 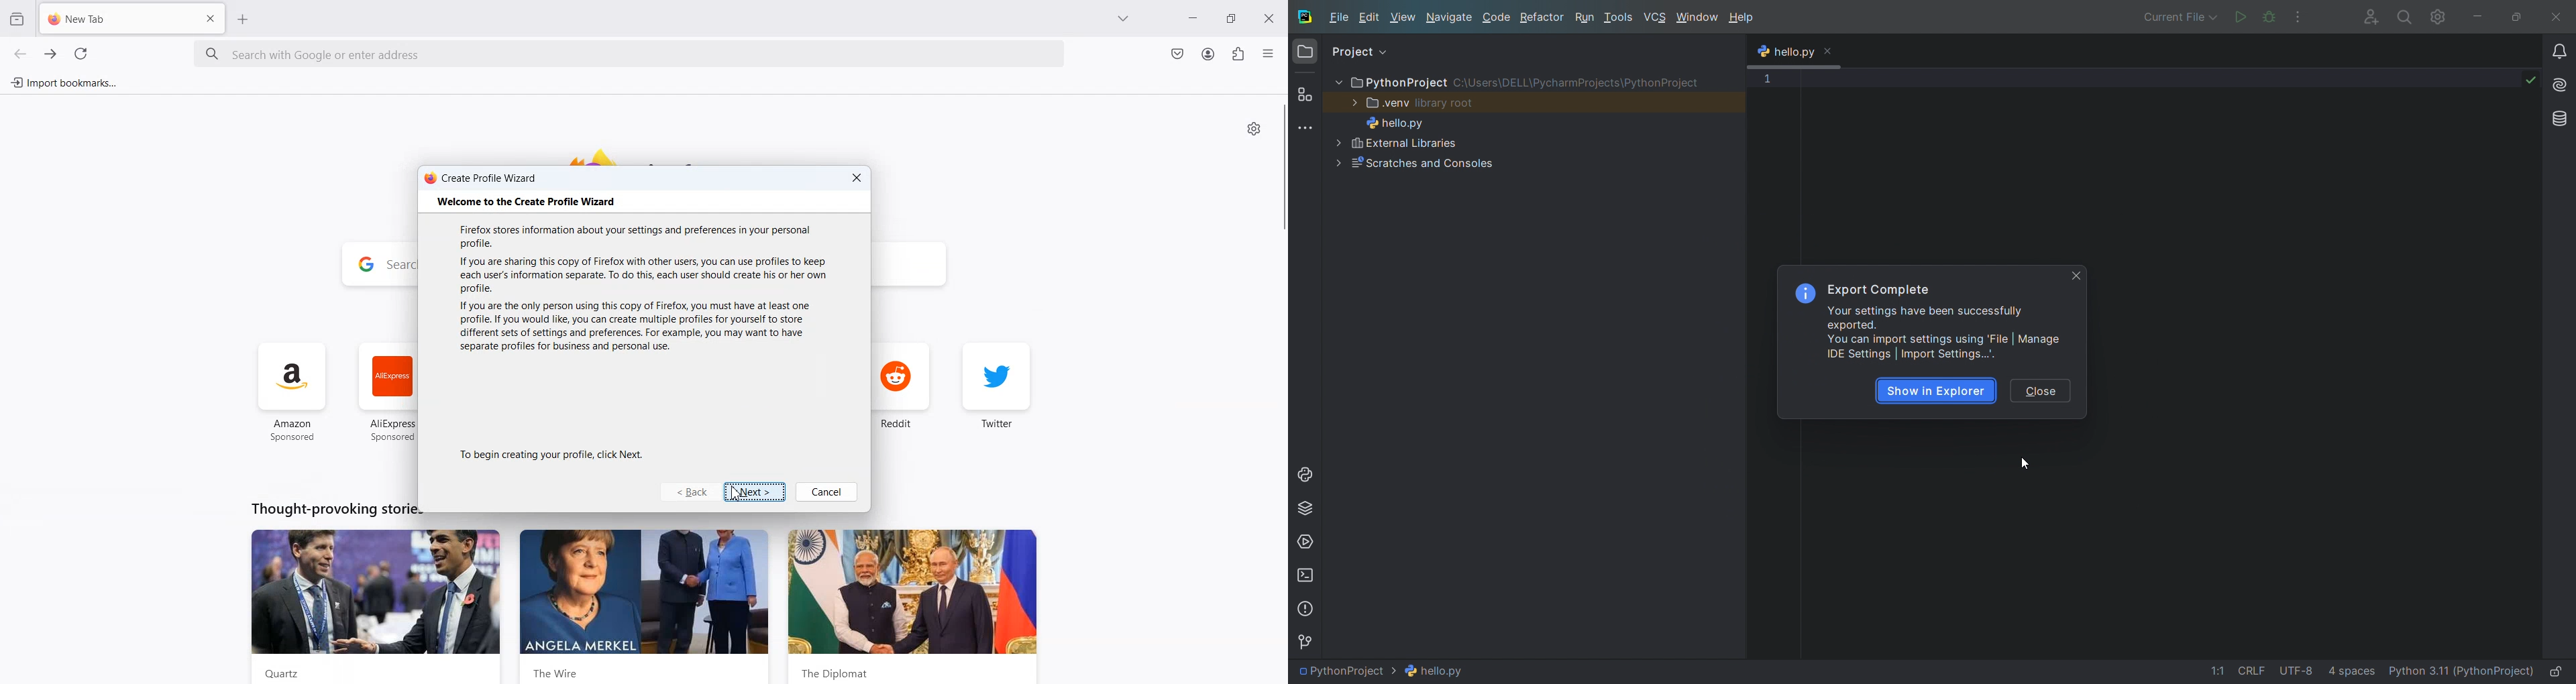 I want to click on Next, so click(x=753, y=493).